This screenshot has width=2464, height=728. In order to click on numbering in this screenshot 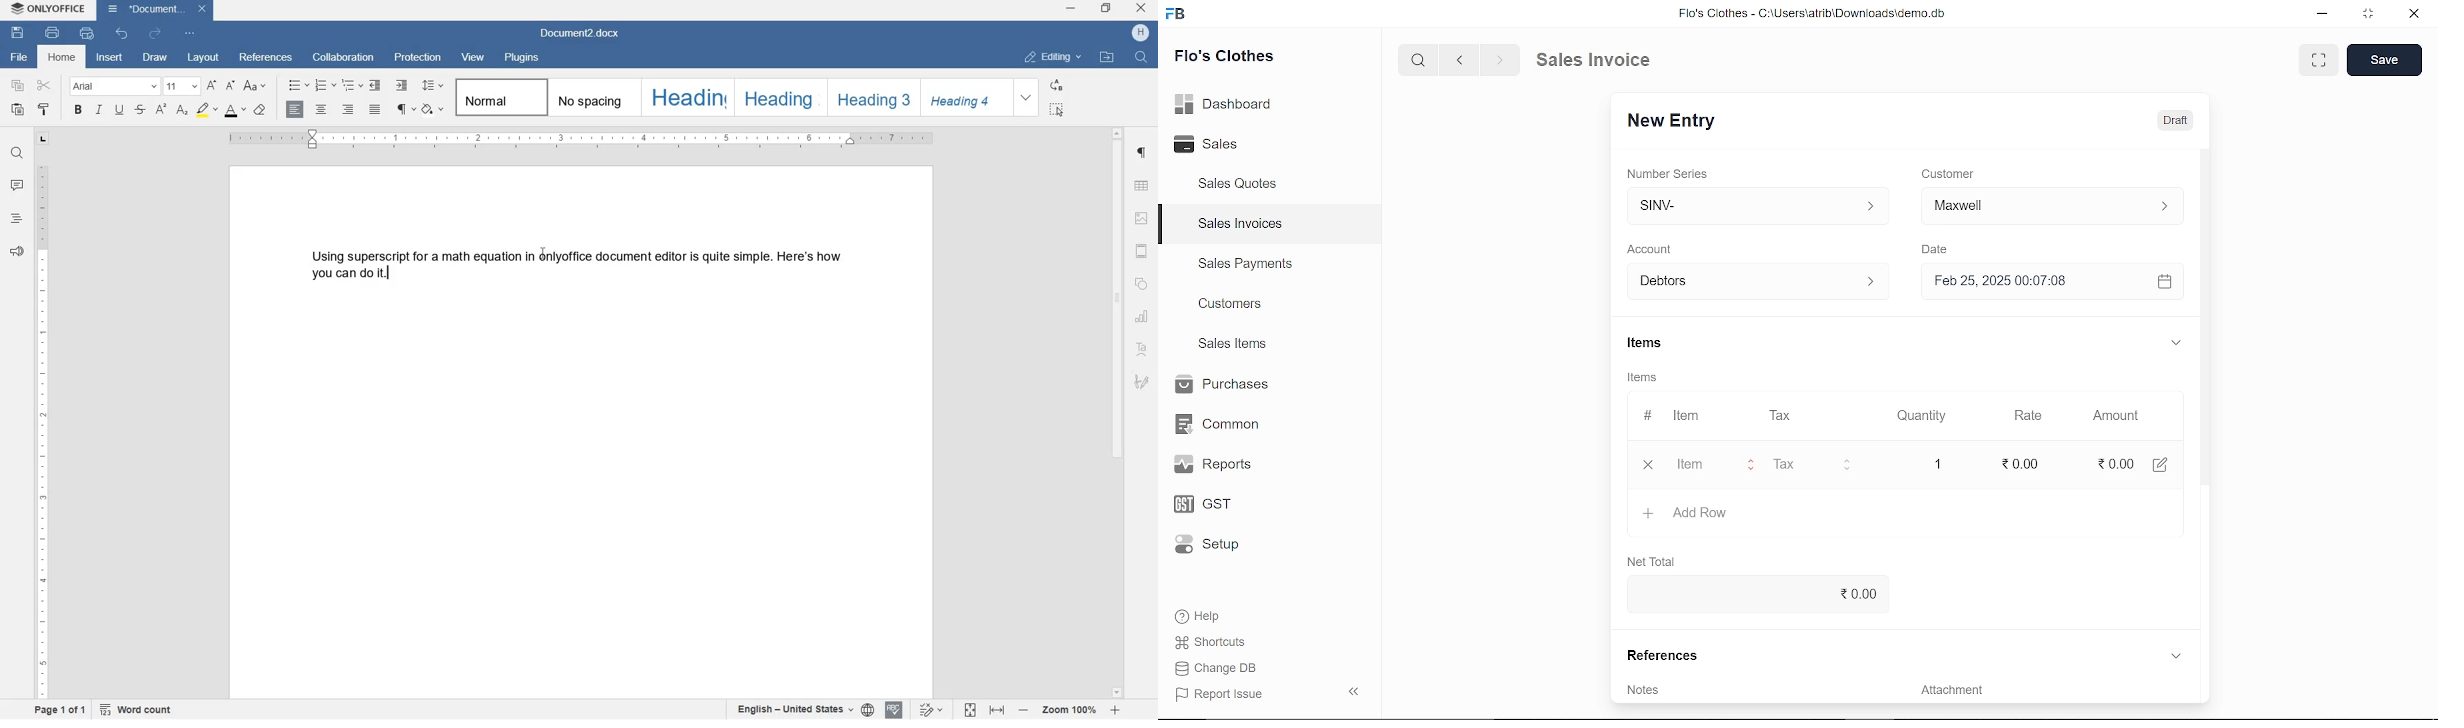, I will do `click(325, 85)`.